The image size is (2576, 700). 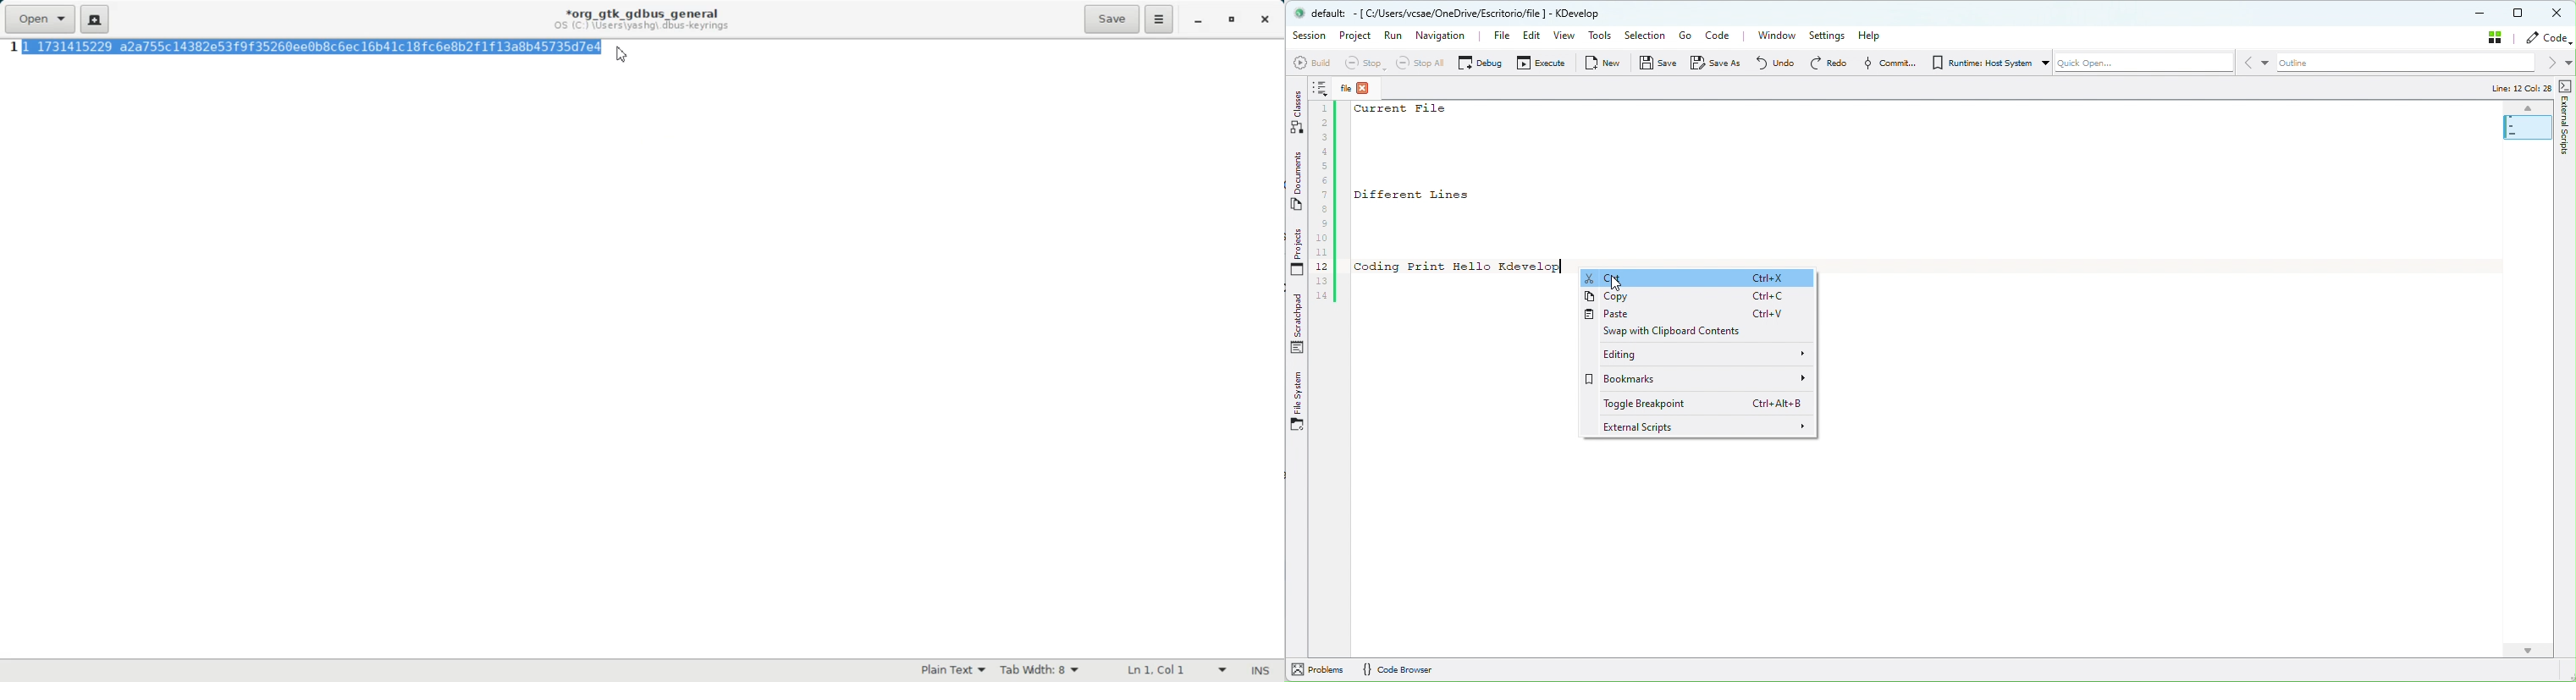 I want to click on Session, so click(x=1308, y=36).